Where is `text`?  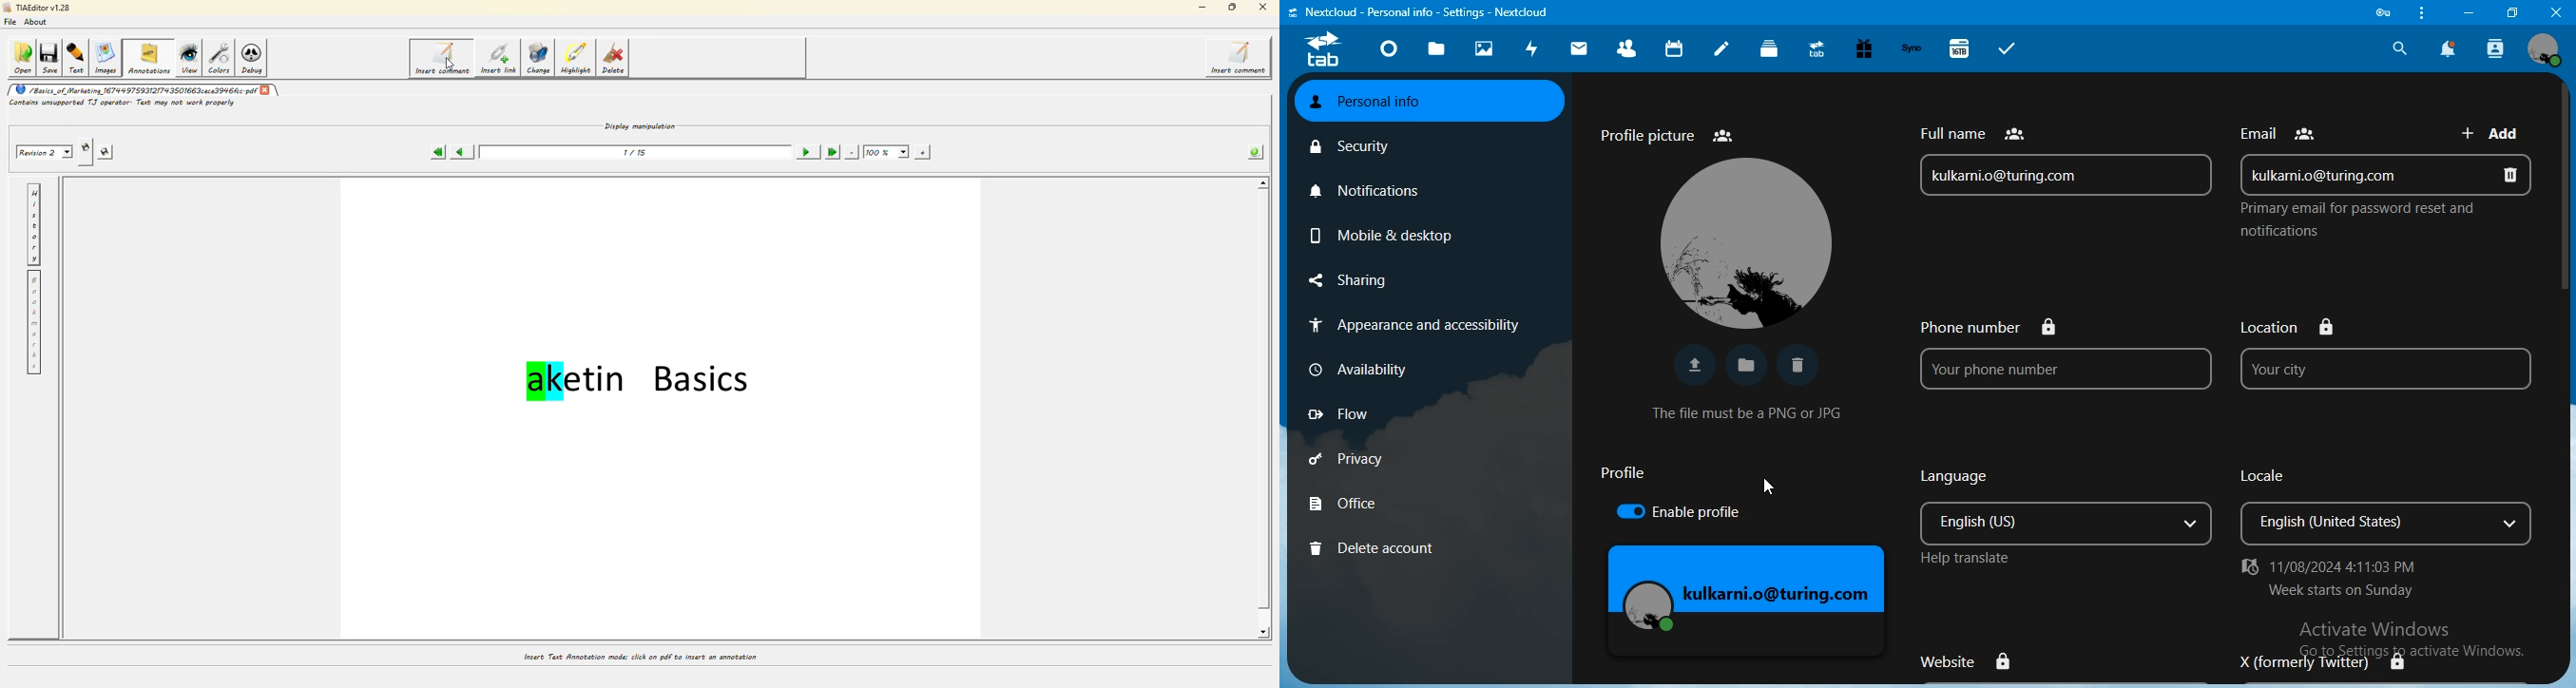 text is located at coordinates (1425, 12).